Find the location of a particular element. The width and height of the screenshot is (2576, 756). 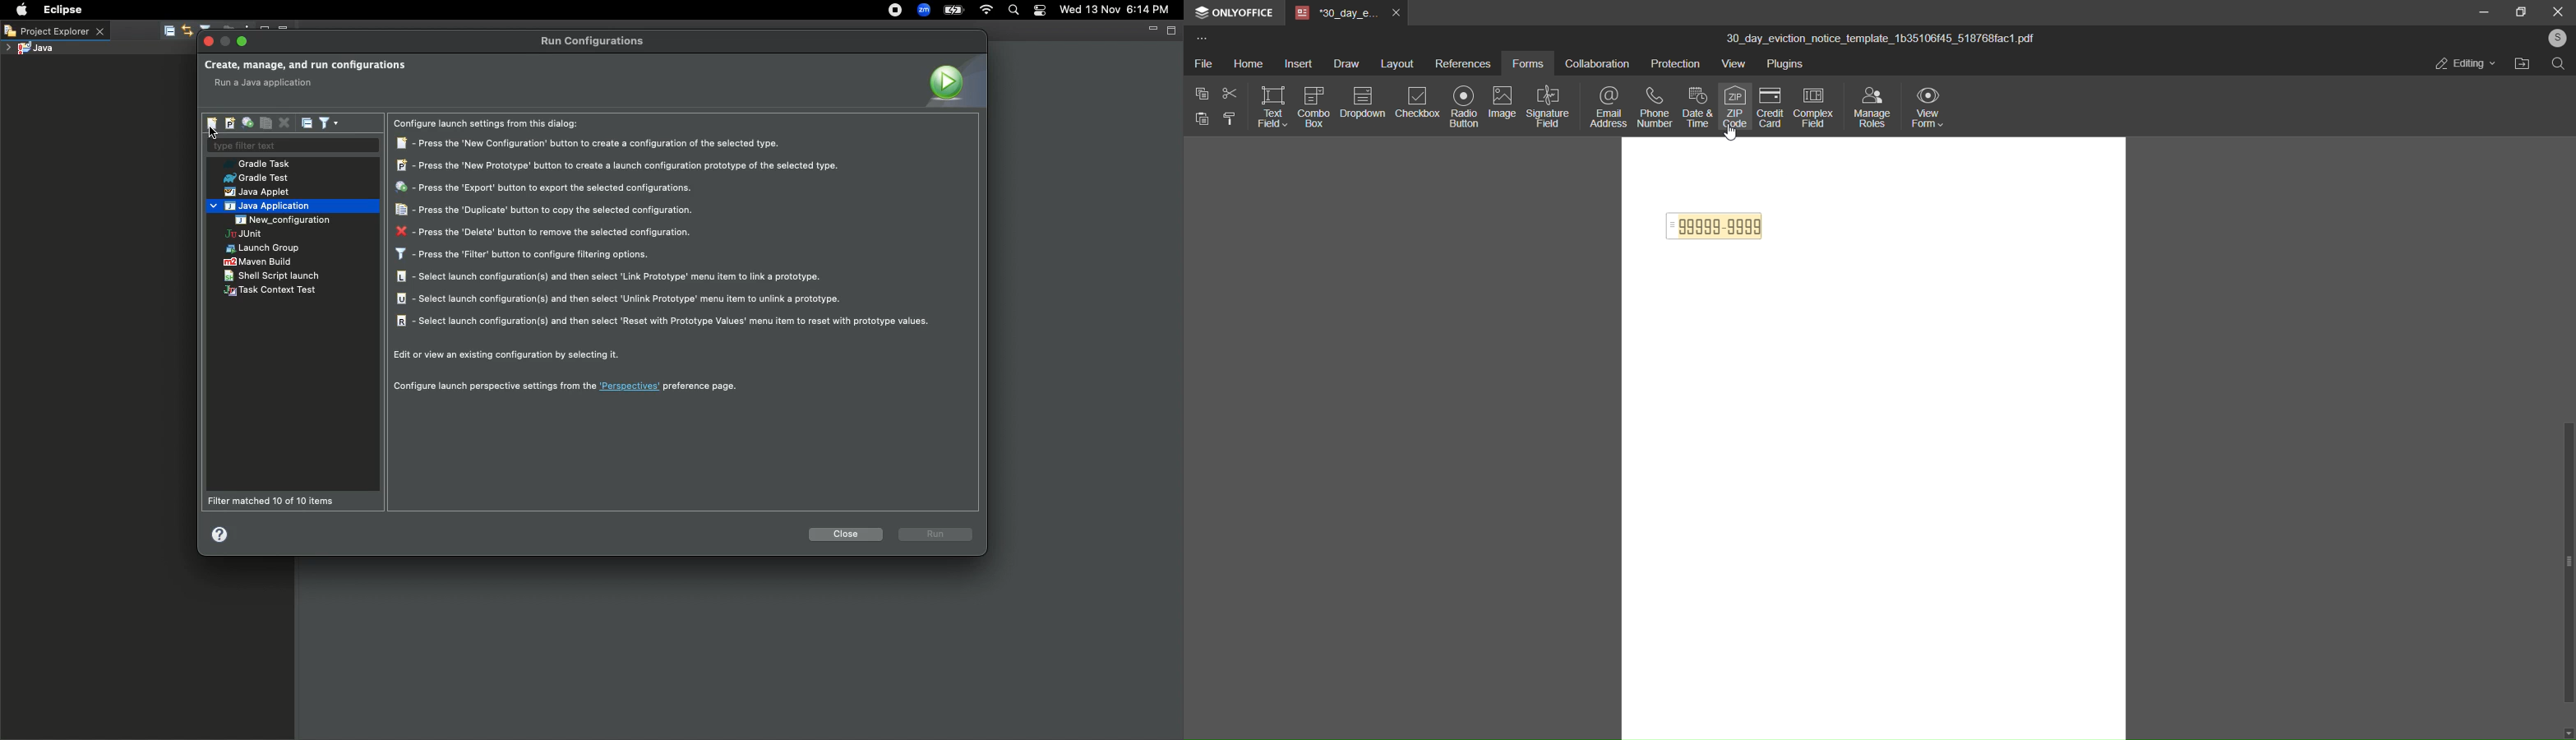

Help is located at coordinates (221, 534).